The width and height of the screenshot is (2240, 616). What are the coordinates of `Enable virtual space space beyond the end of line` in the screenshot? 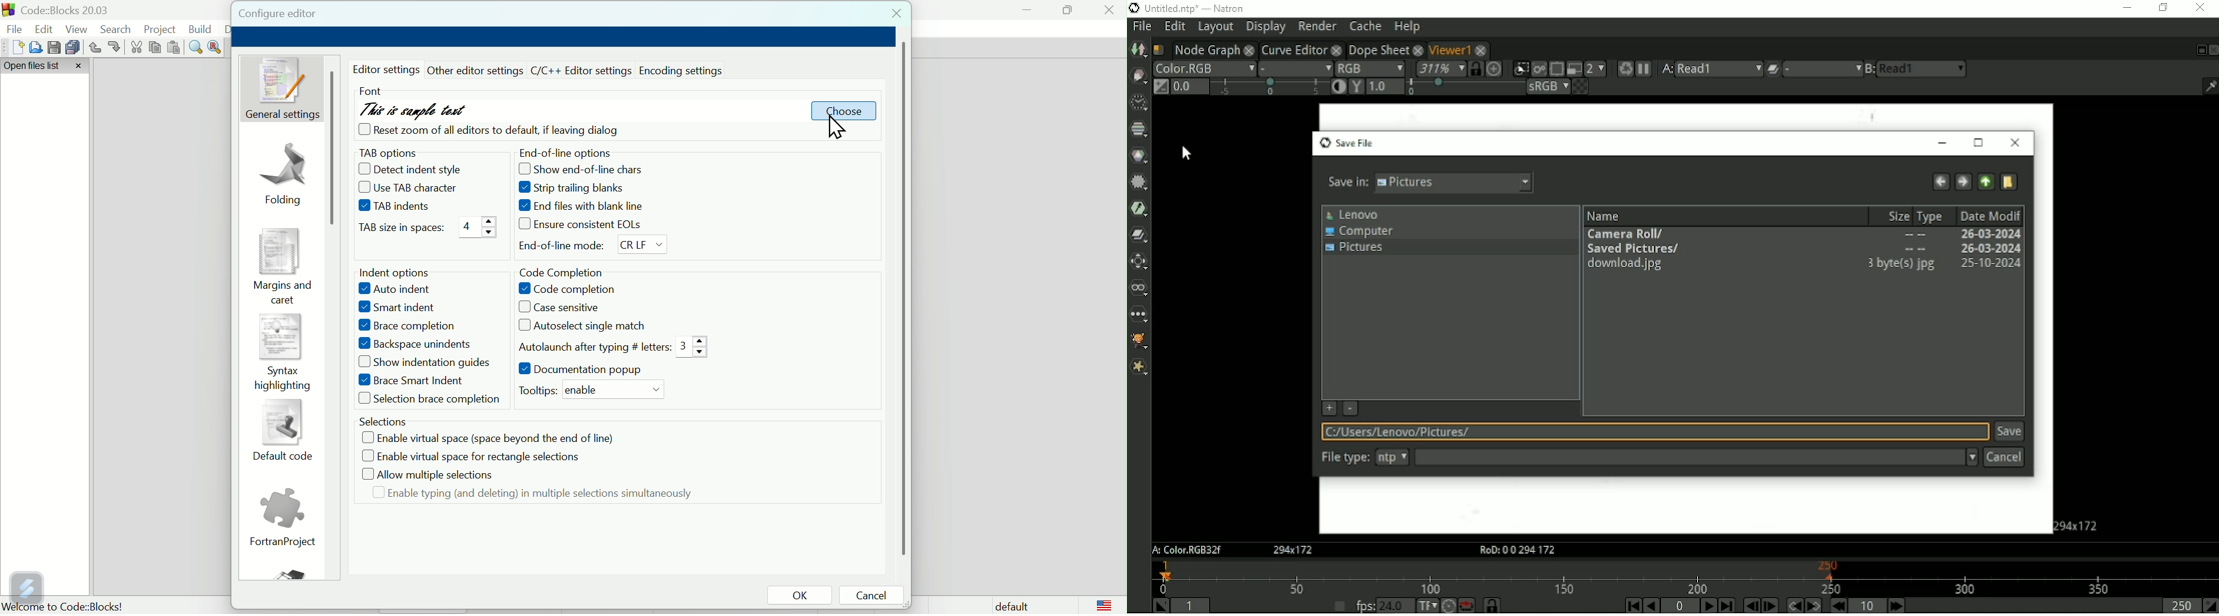 It's located at (491, 437).